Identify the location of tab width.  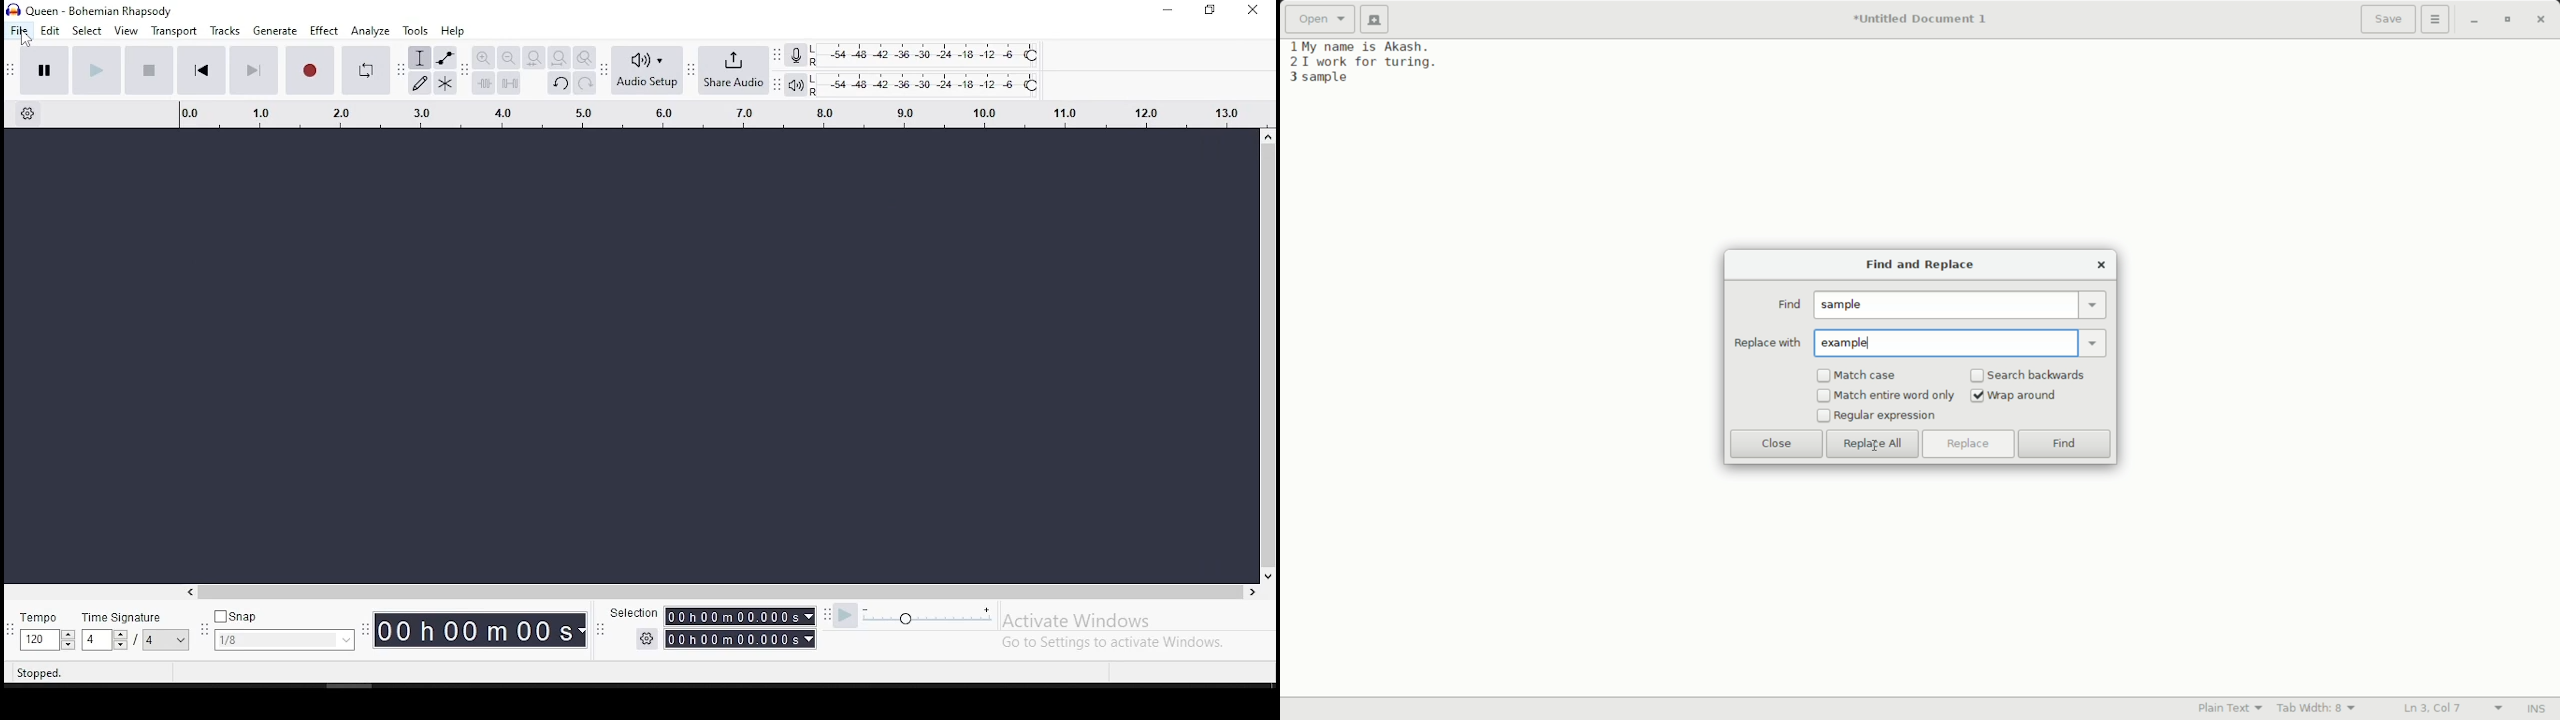
(2317, 708).